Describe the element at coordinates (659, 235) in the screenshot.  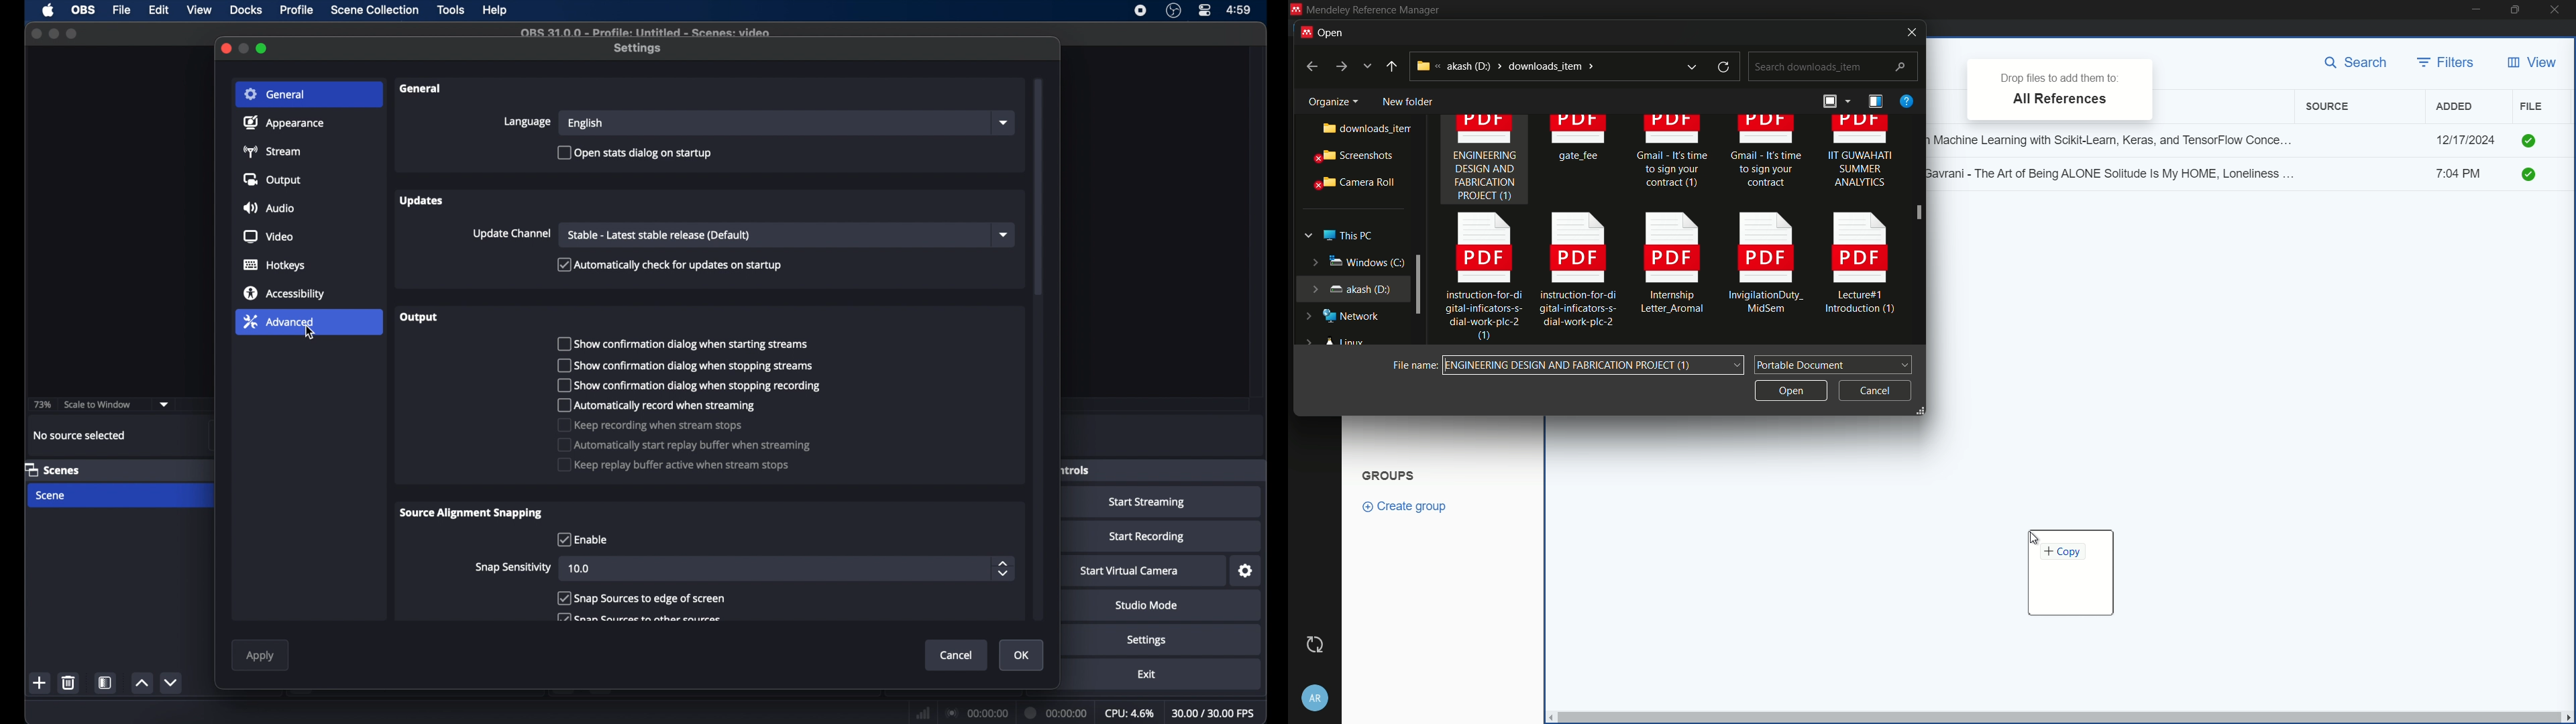
I see `stable- latest stable release(Default)` at that location.